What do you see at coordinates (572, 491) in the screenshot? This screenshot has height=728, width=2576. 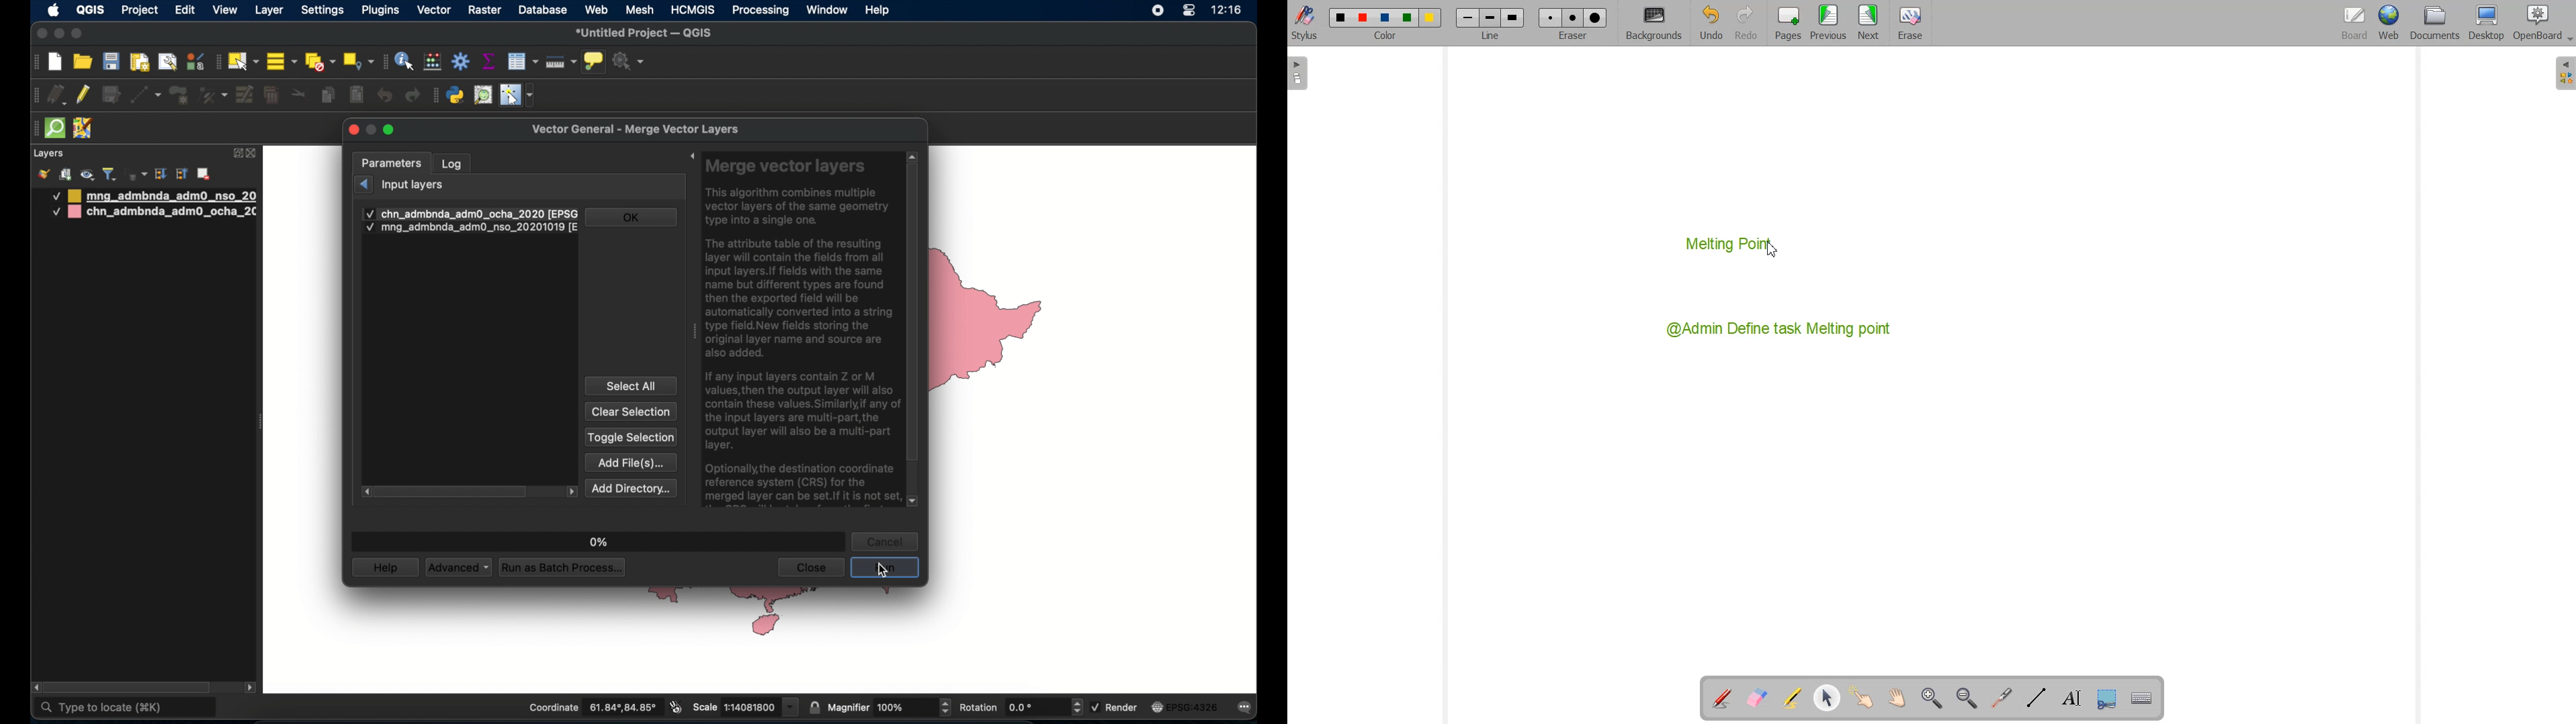 I see `scroll left arrow` at bounding box center [572, 491].